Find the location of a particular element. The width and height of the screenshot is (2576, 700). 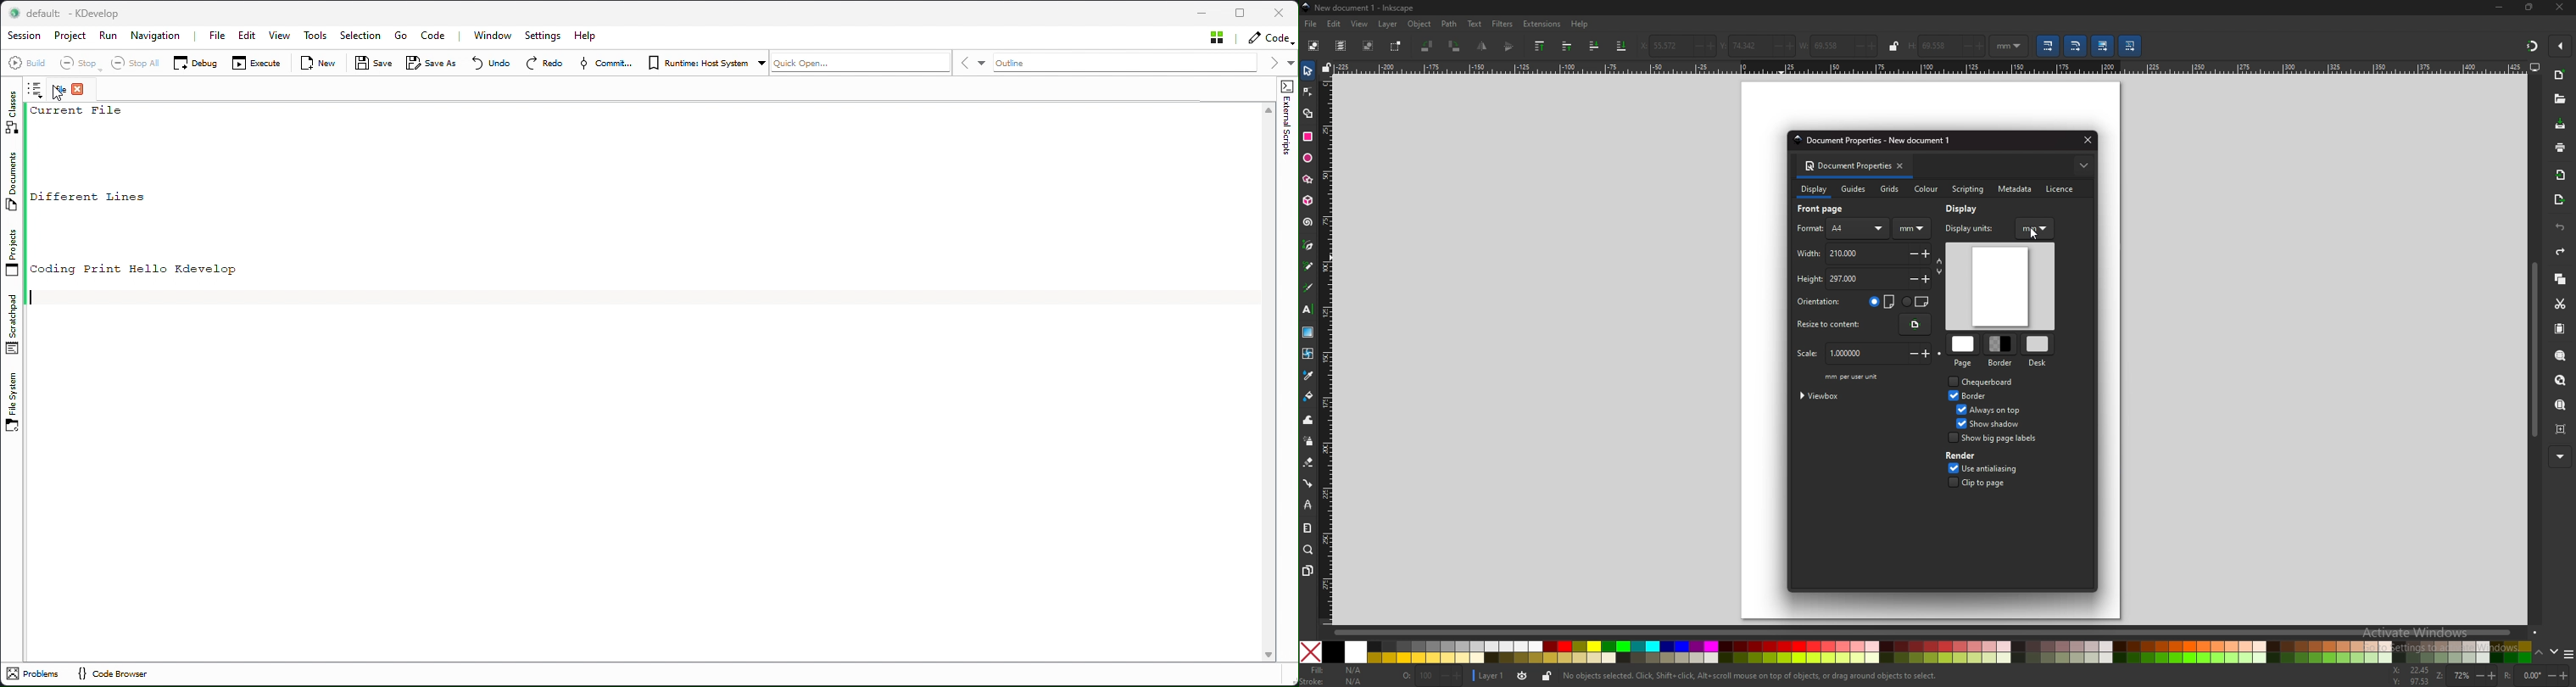

height is located at coordinates (1835, 279).